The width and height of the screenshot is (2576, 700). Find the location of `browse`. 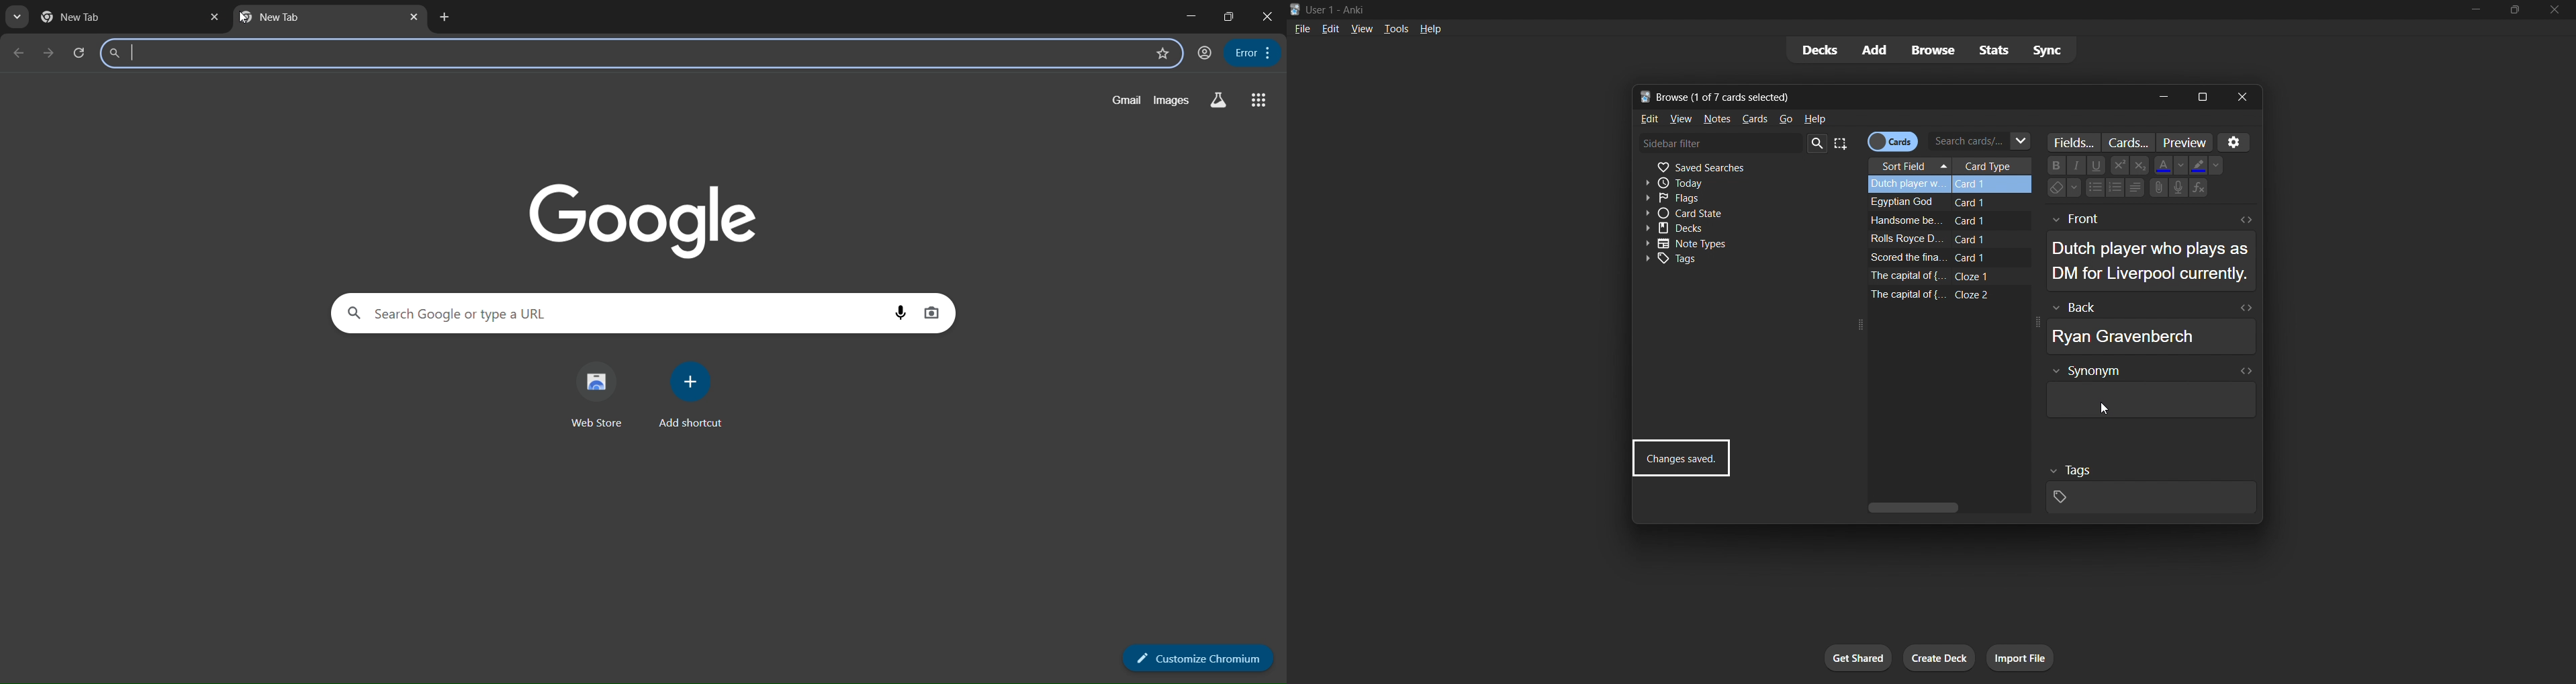

browse is located at coordinates (1932, 51).